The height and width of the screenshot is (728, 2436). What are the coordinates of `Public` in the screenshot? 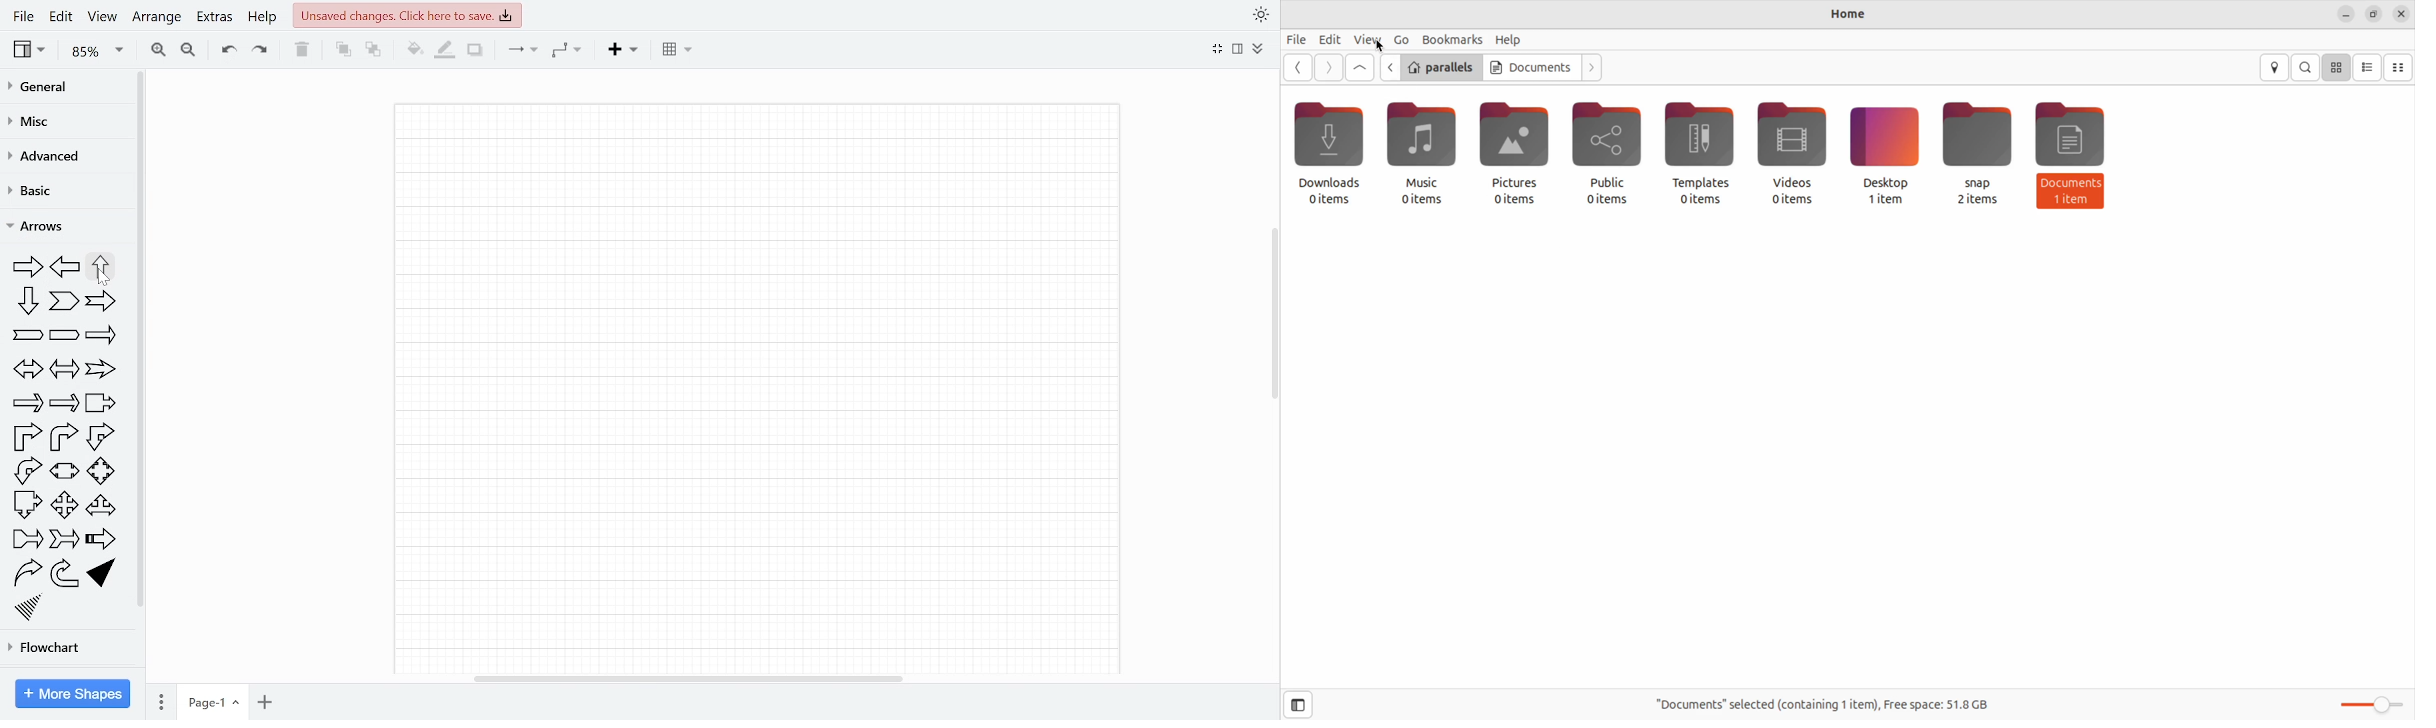 It's located at (1609, 141).